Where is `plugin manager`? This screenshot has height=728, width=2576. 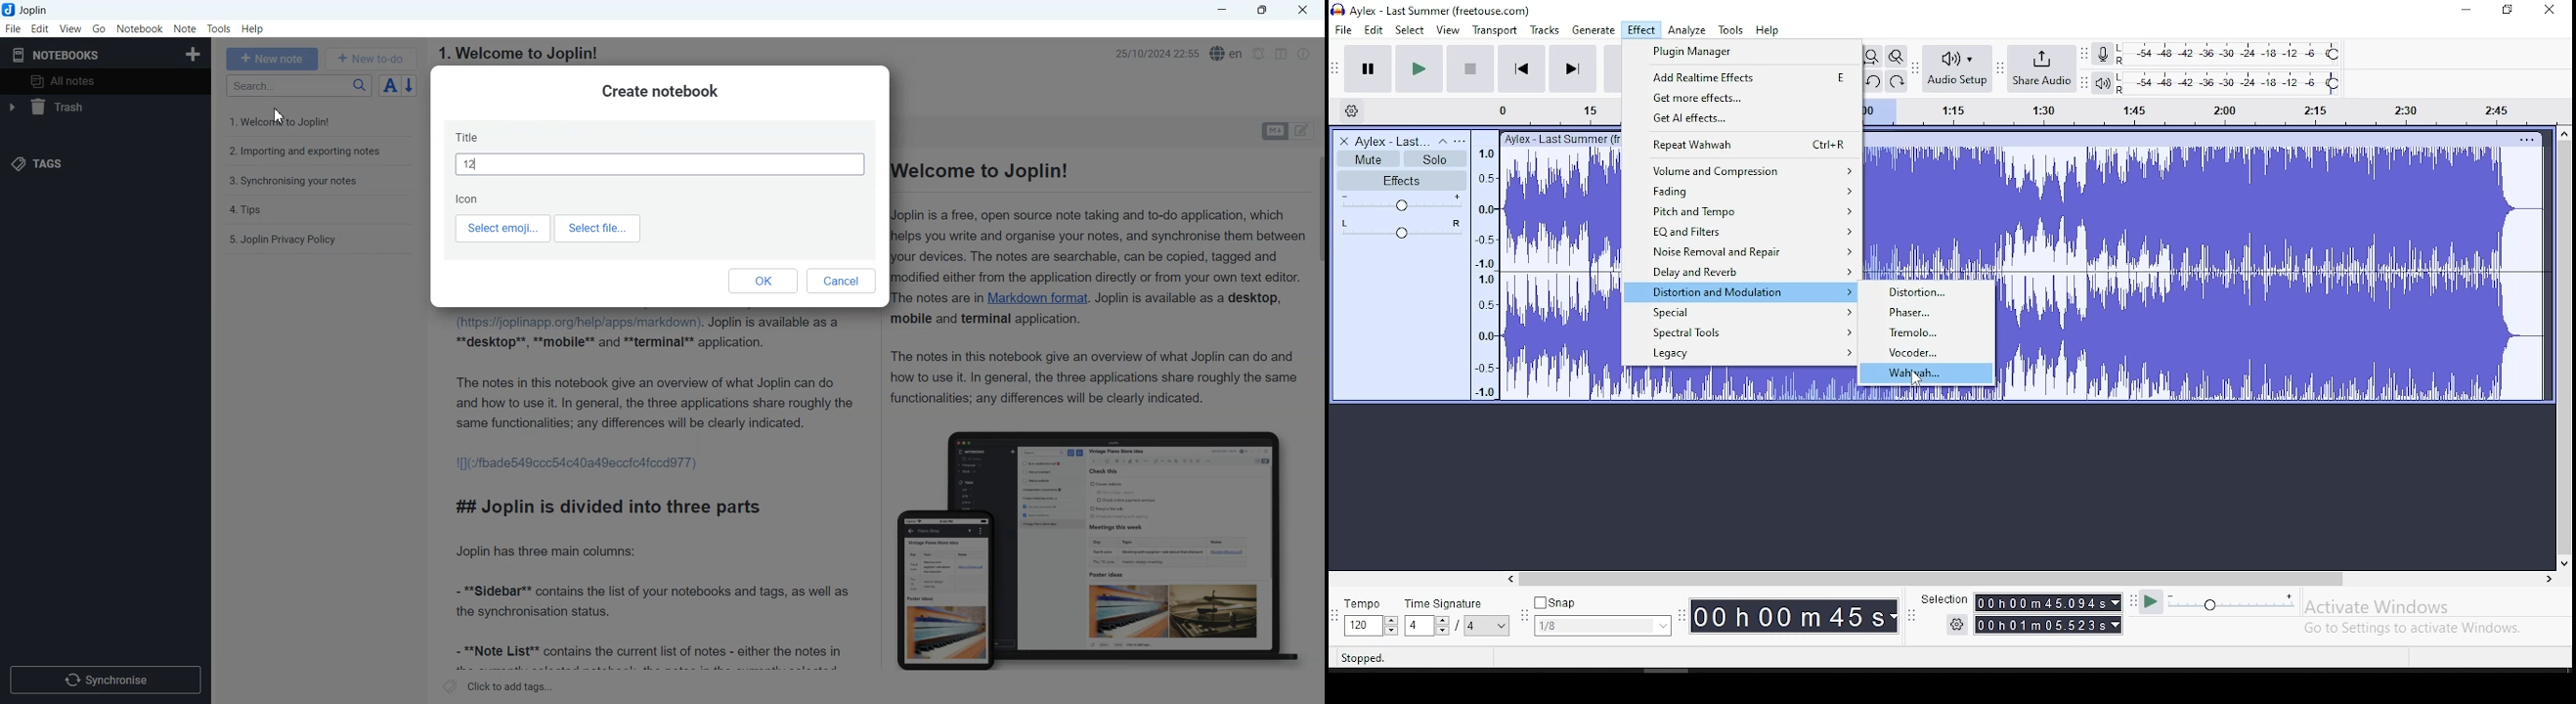 plugin manager is located at coordinates (1744, 53).